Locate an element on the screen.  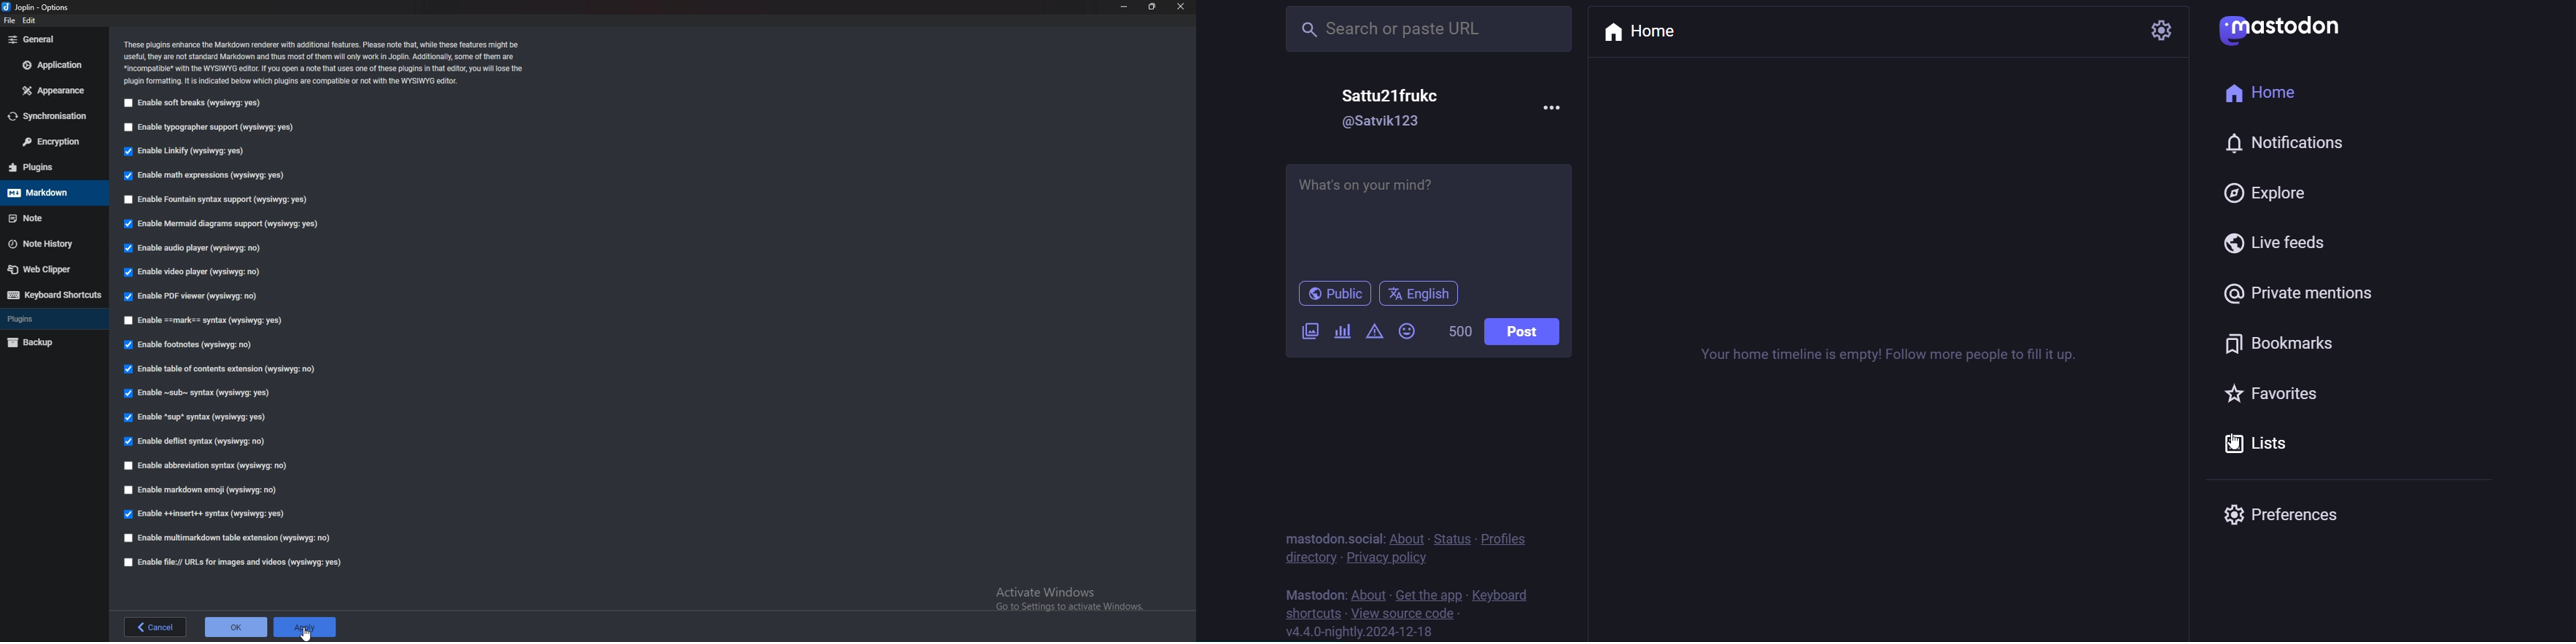
activate windows message is located at coordinates (1068, 594).